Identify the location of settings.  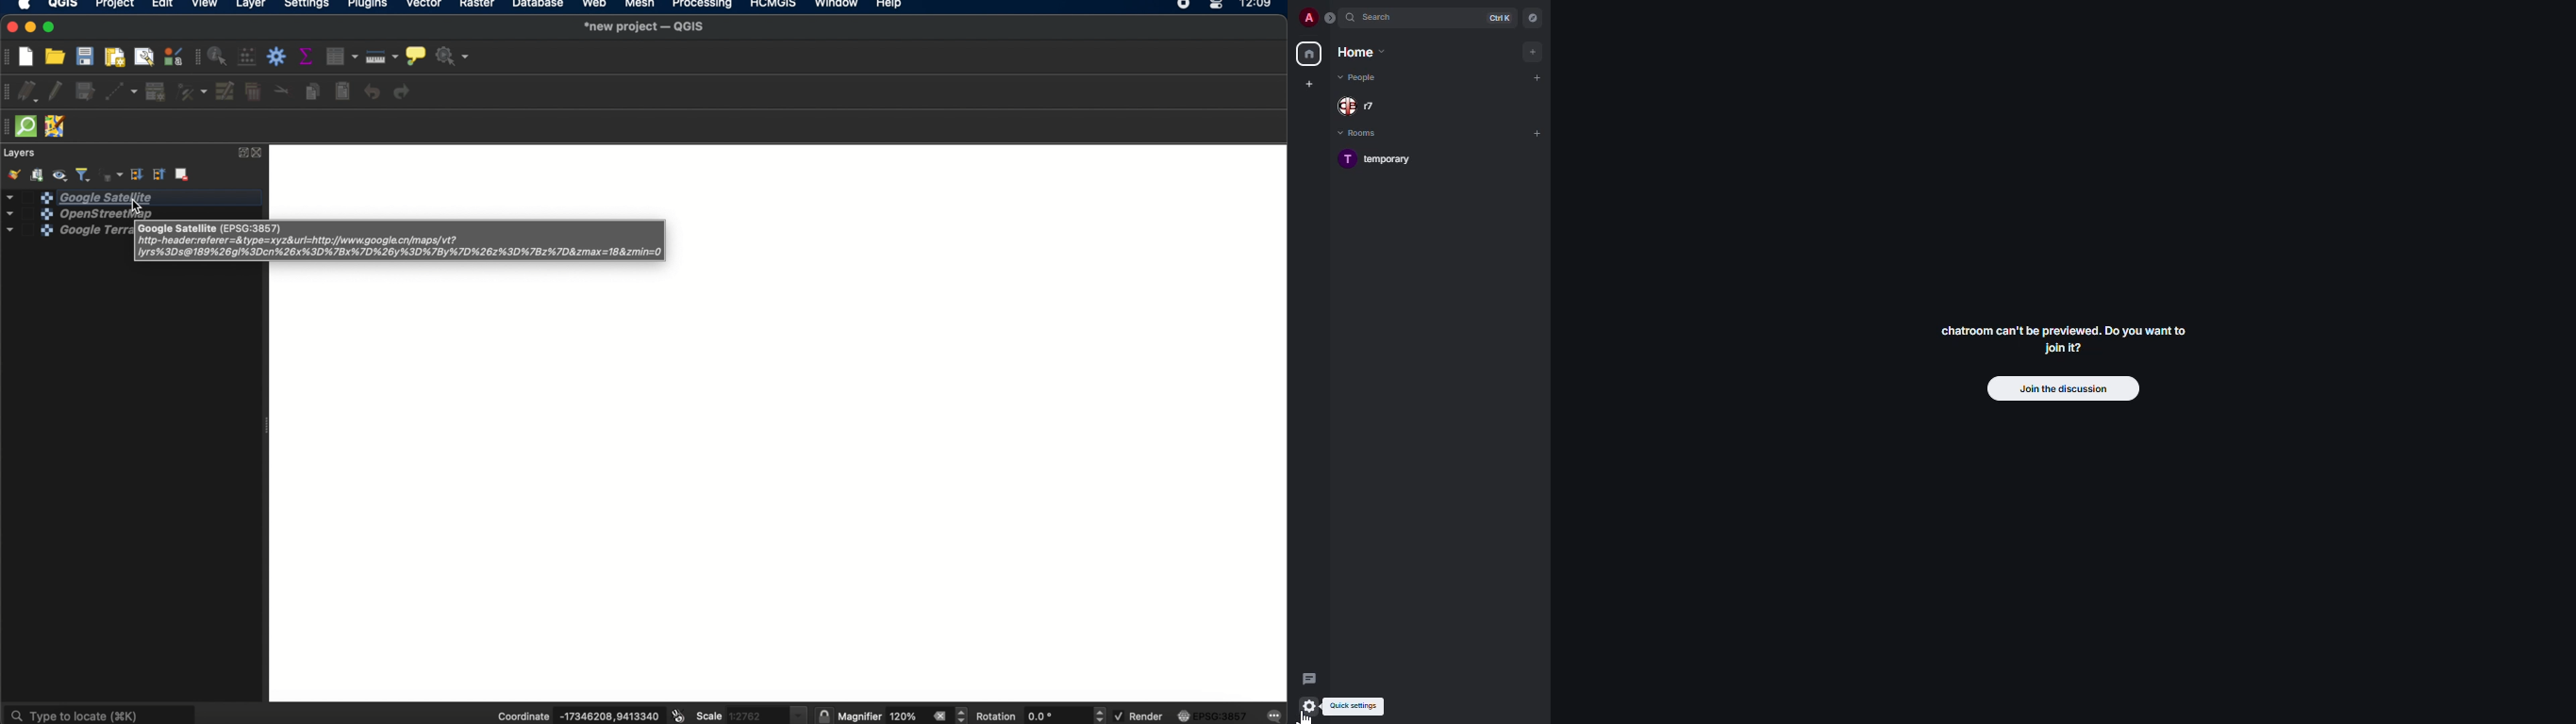
(307, 5).